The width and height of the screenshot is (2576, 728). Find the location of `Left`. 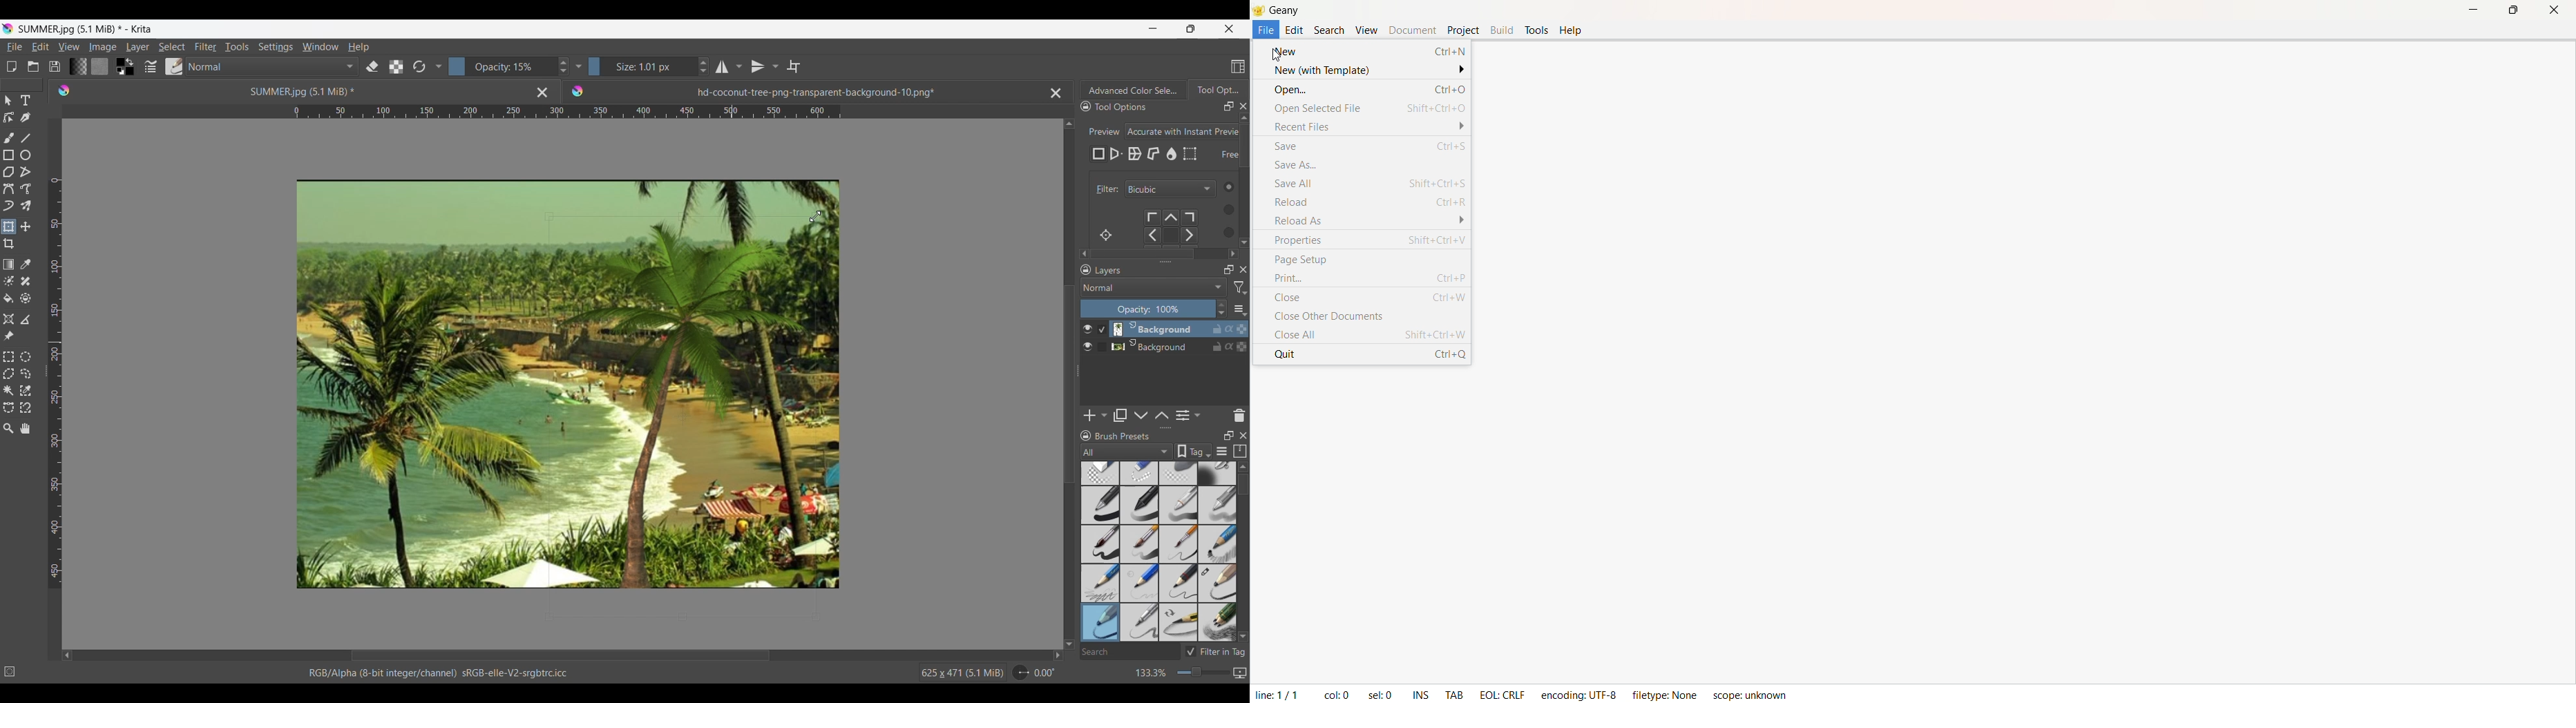

Left is located at coordinates (1081, 252).